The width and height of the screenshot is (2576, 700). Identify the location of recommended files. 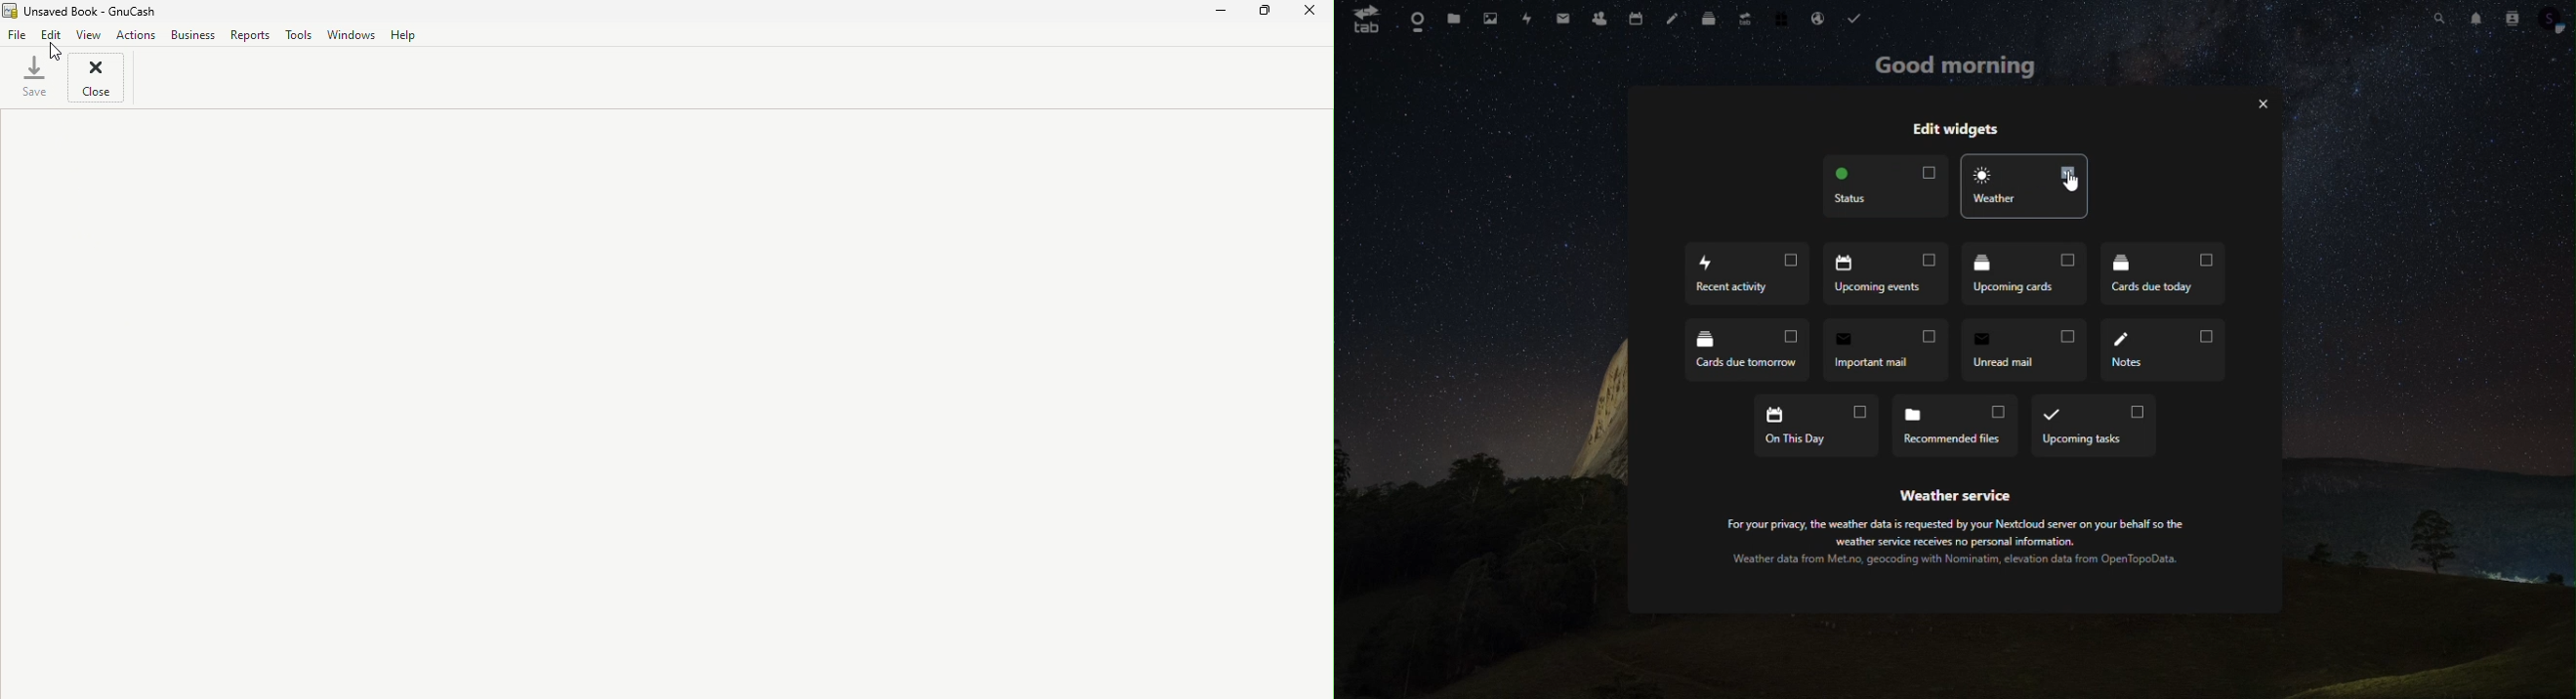
(1959, 425).